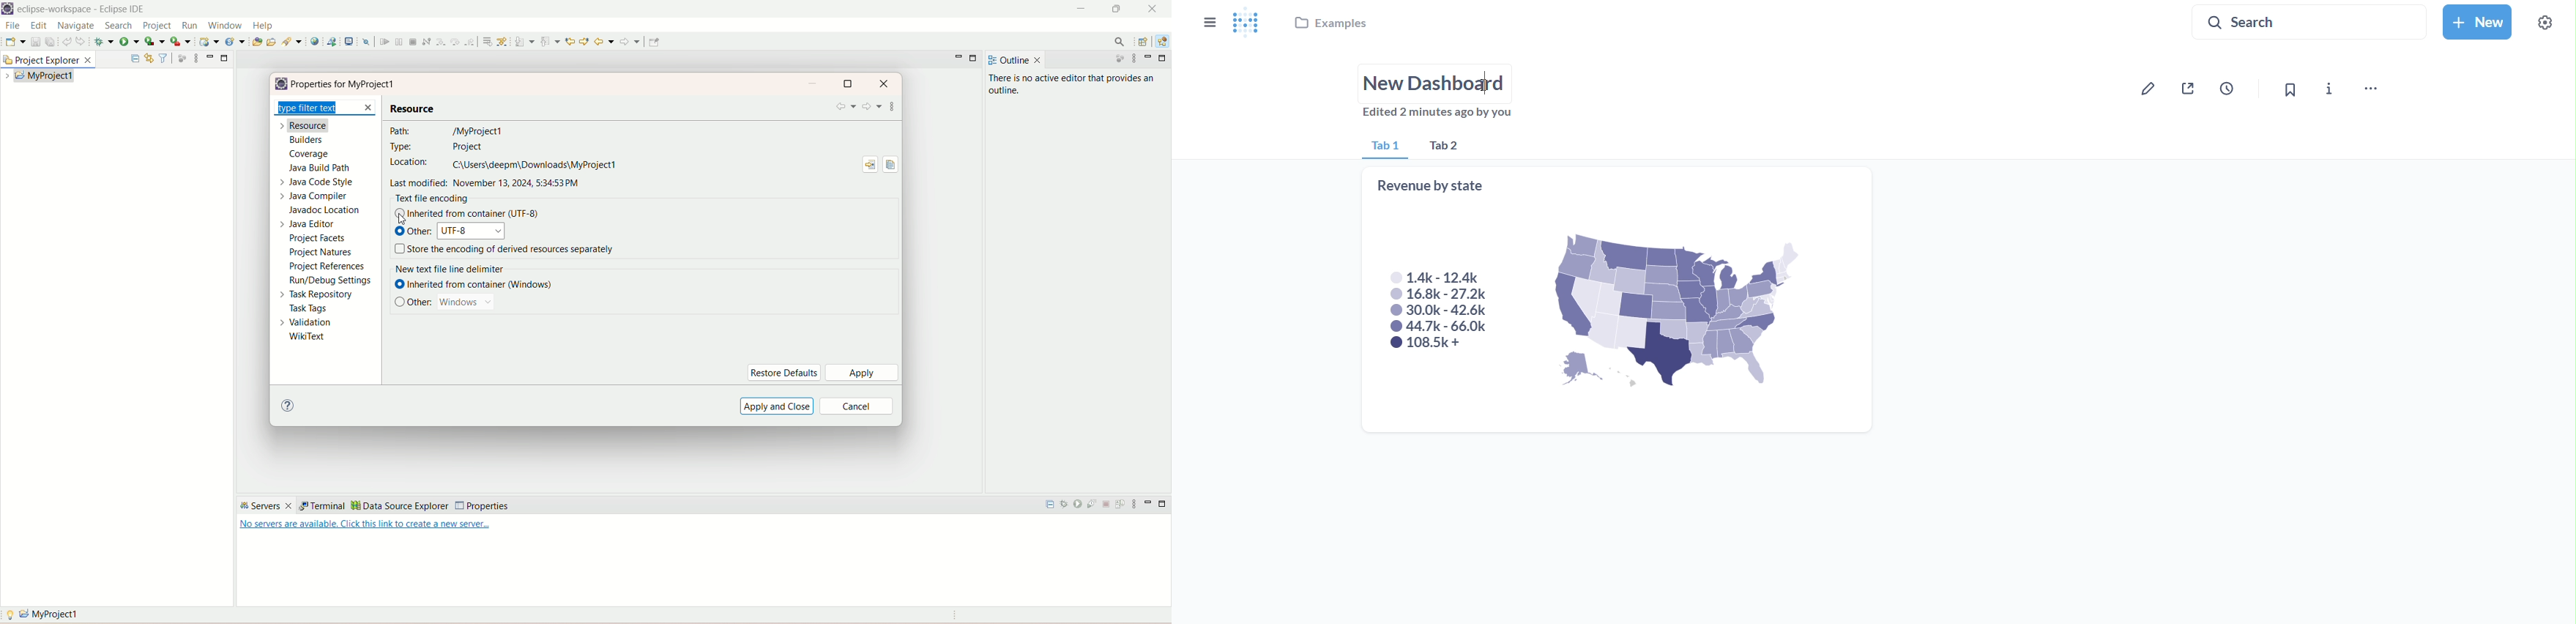  Describe the element at coordinates (1065, 506) in the screenshot. I see `start the server in debug mode` at that location.